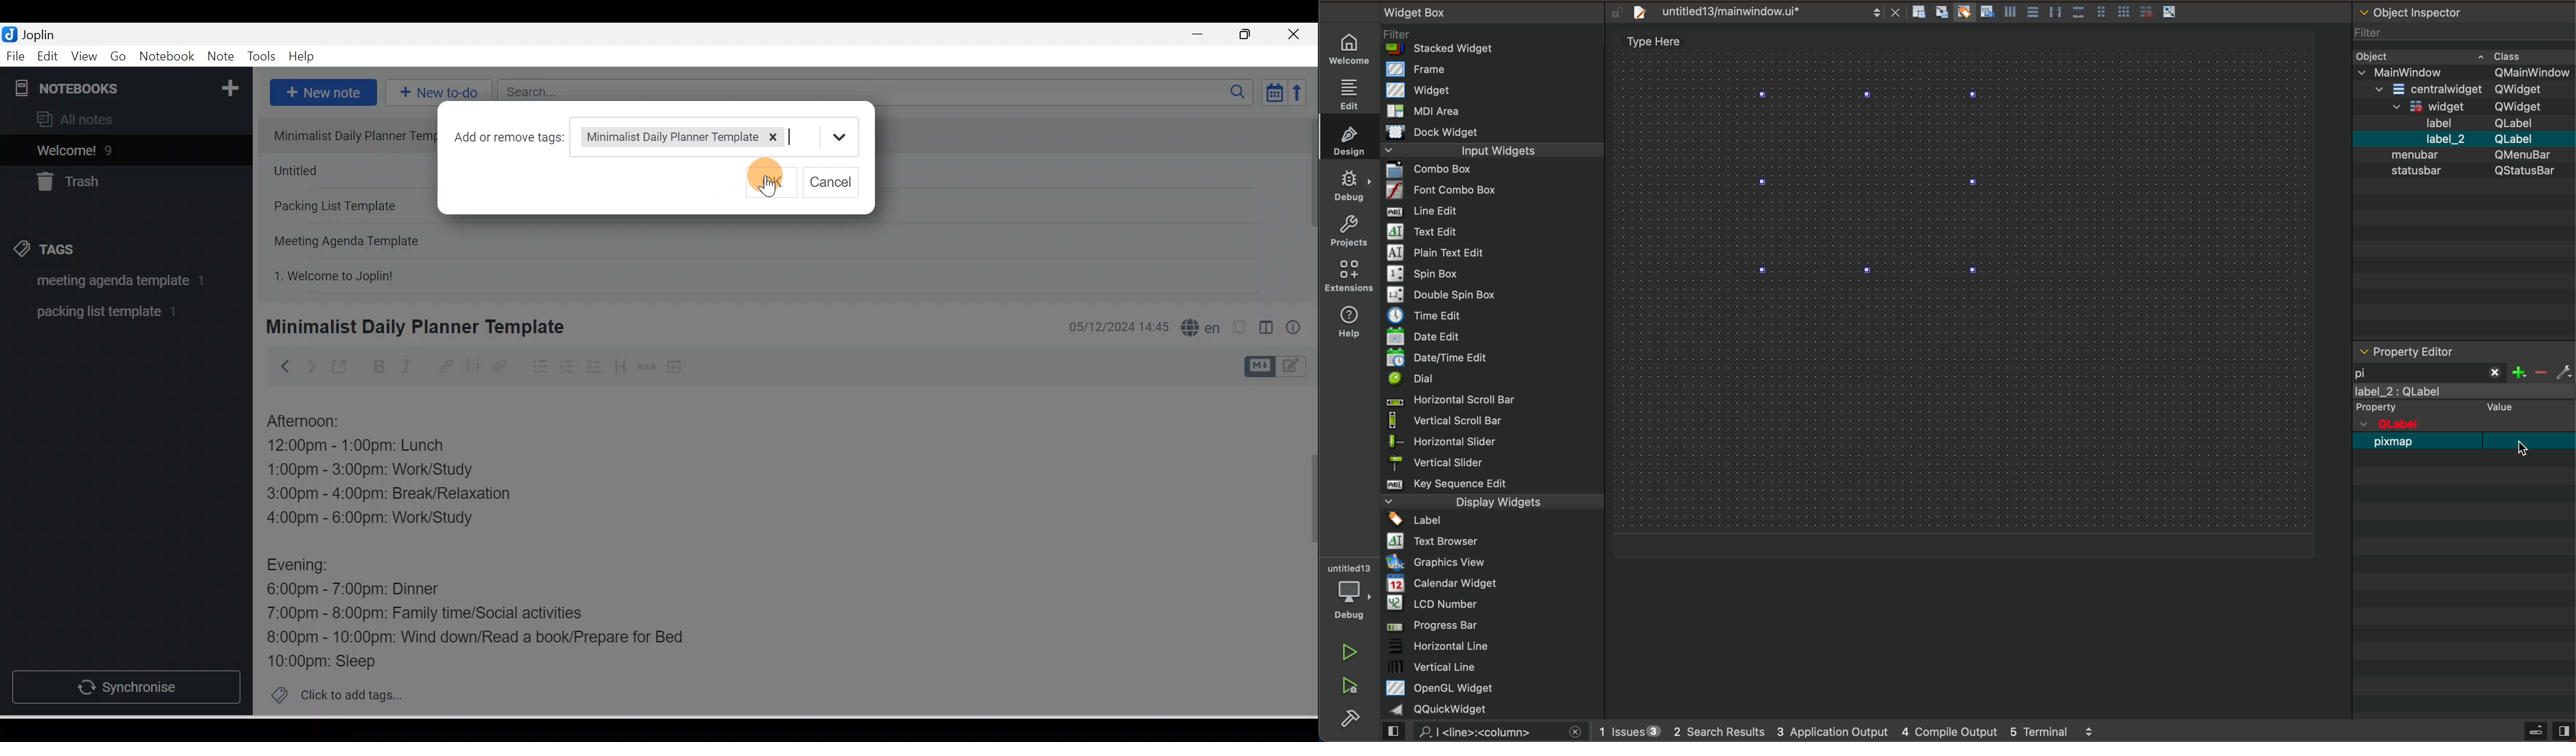 The height and width of the screenshot is (756, 2576). I want to click on Tag 2, so click(116, 312).